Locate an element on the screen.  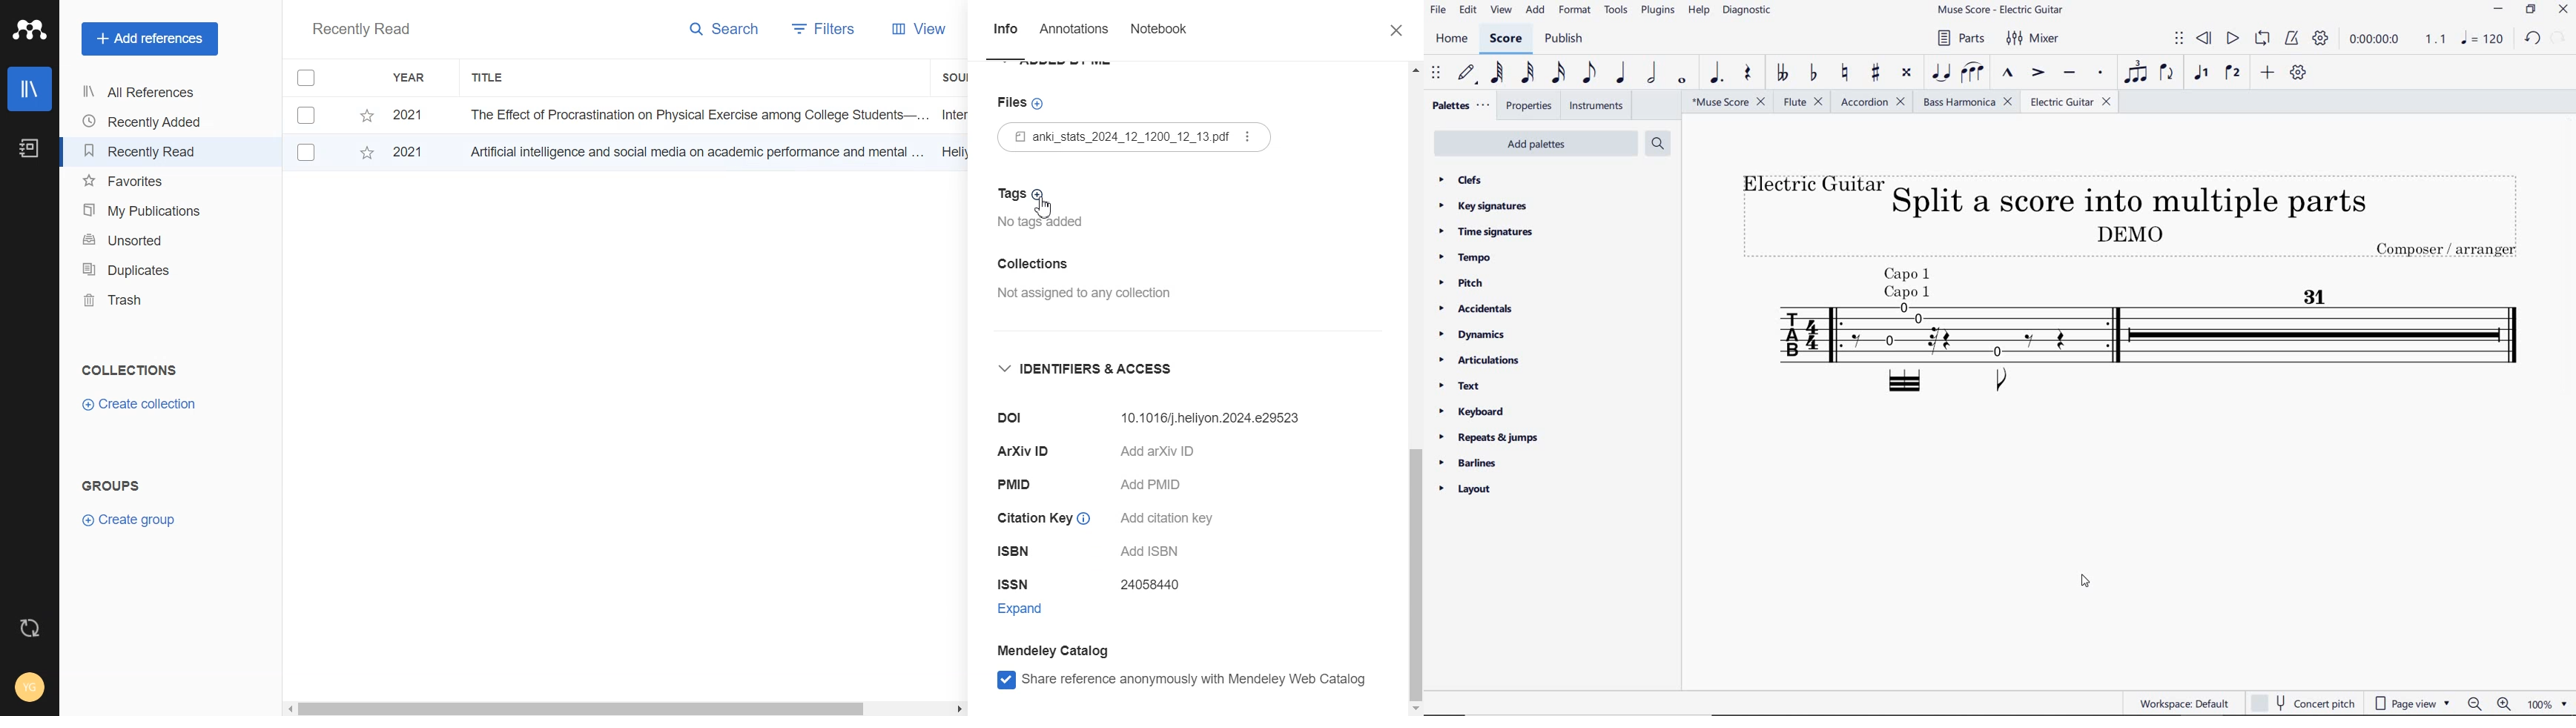
32nd note is located at coordinates (1525, 73).